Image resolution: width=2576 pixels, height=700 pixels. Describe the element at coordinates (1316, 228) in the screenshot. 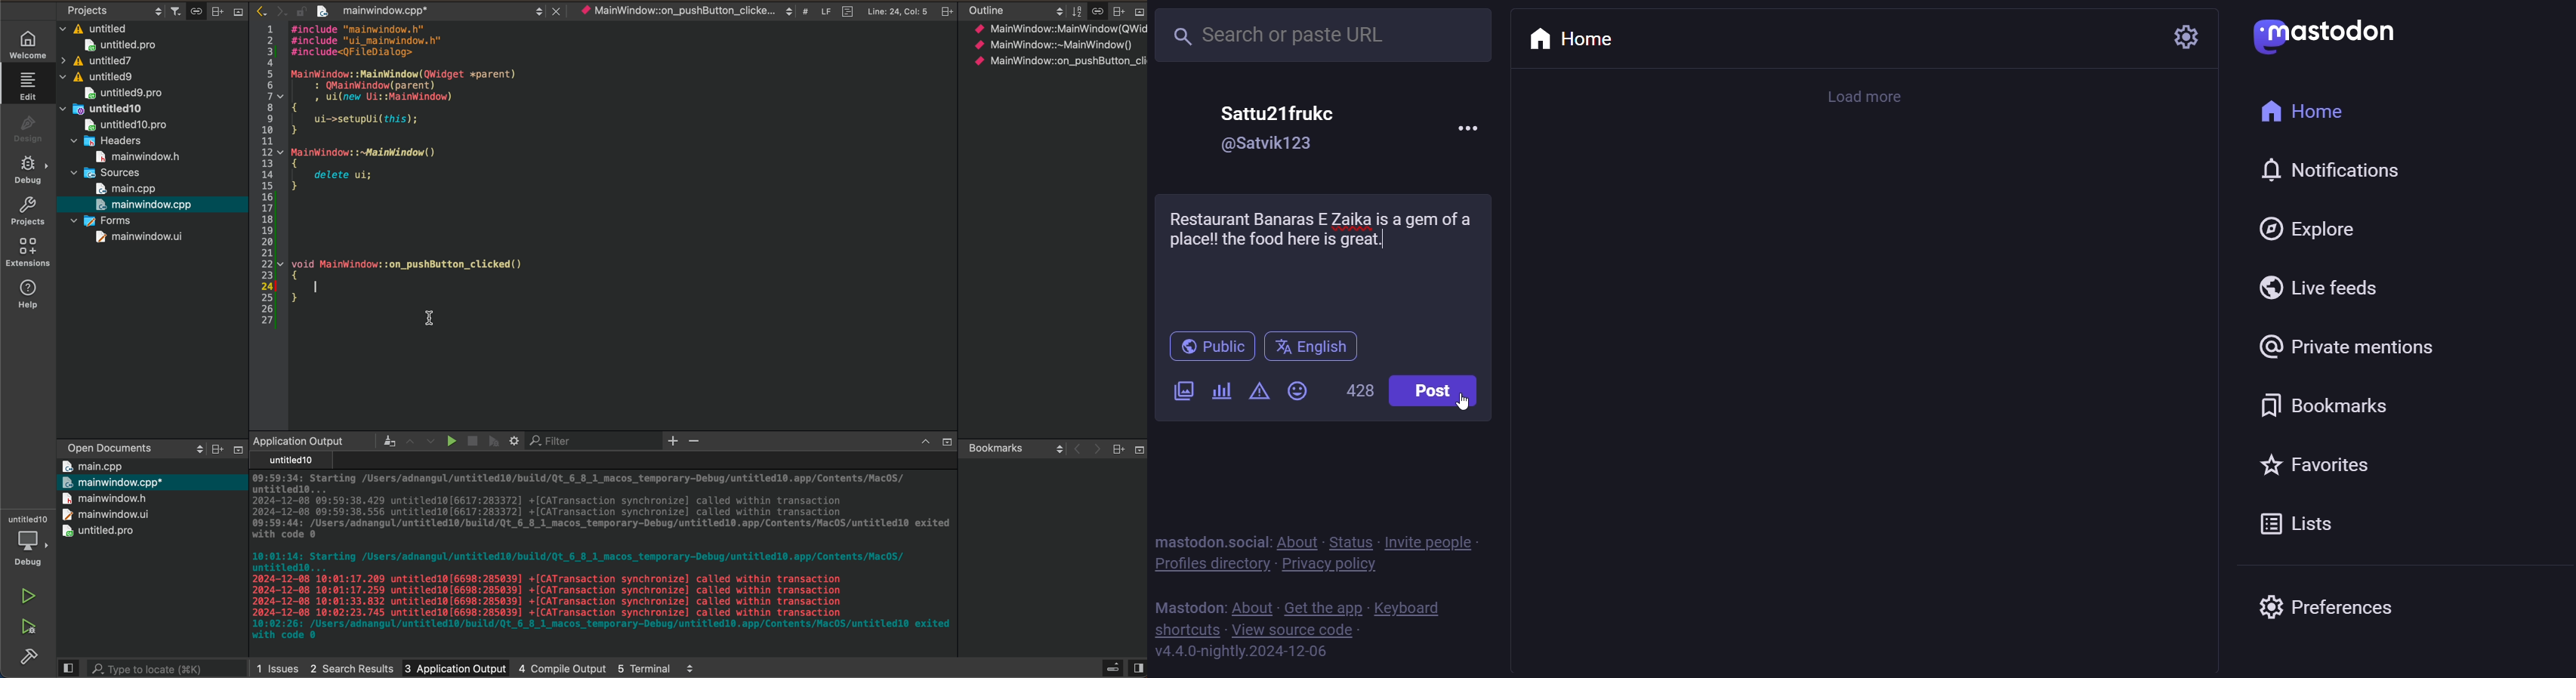

I see `recommendation` at that location.